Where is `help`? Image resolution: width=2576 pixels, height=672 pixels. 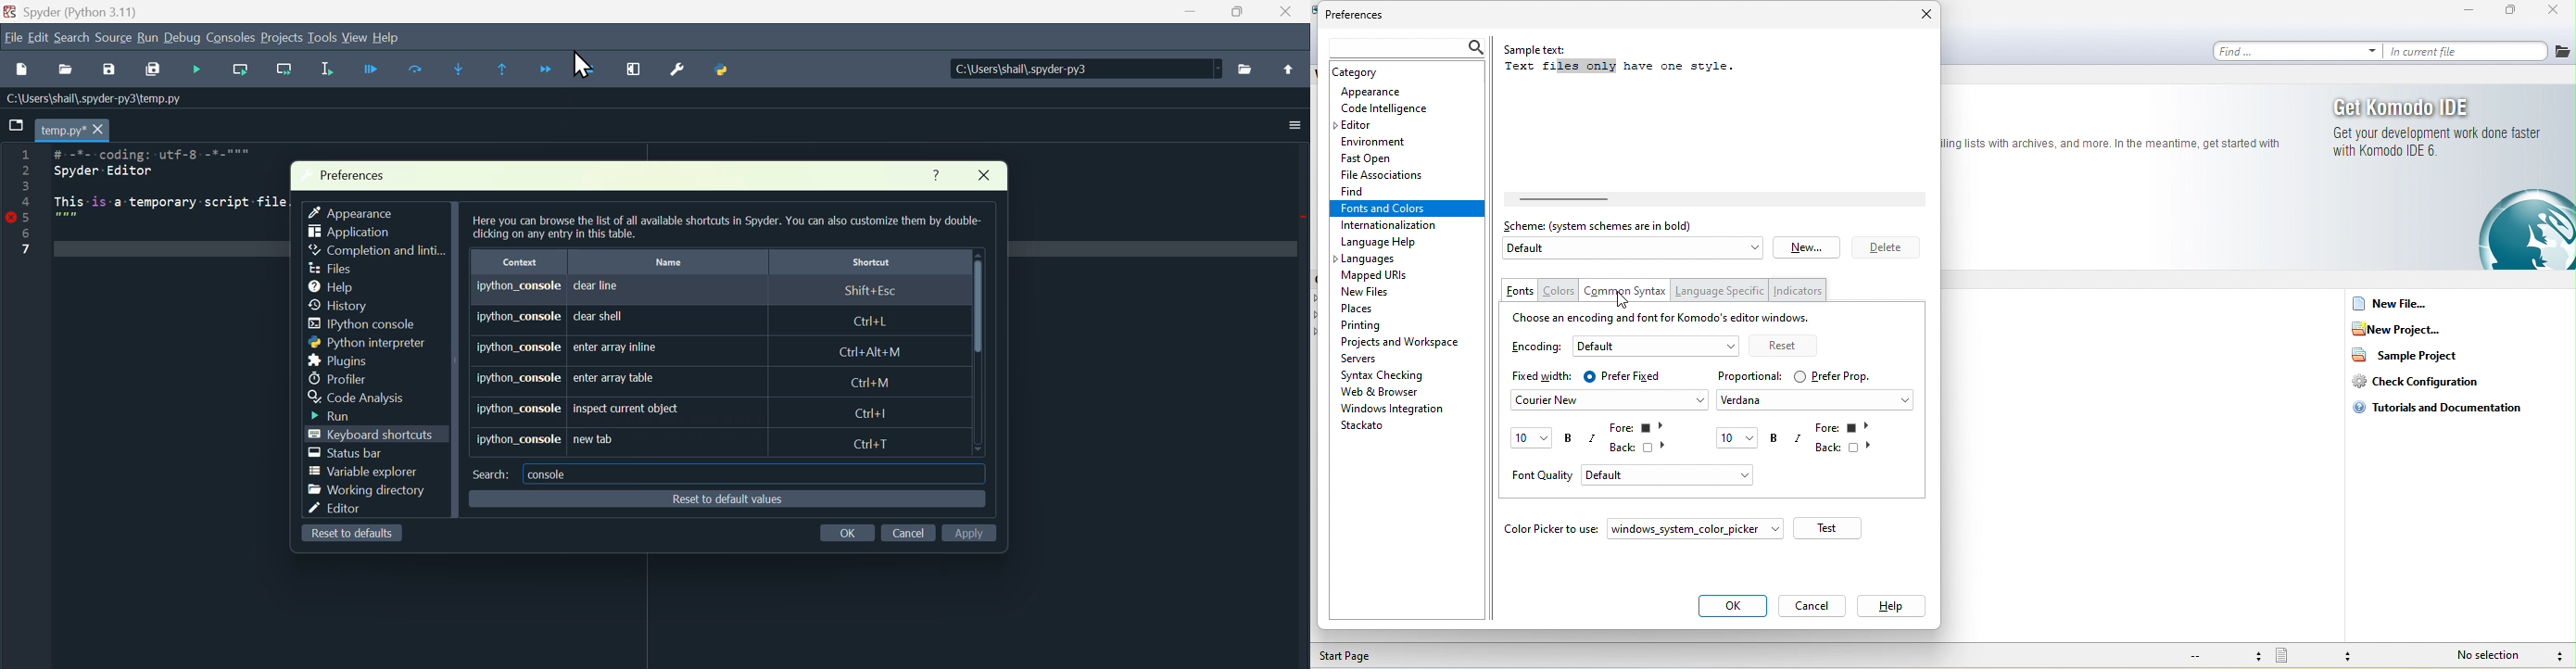 help is located at coordinates (1895, 607).